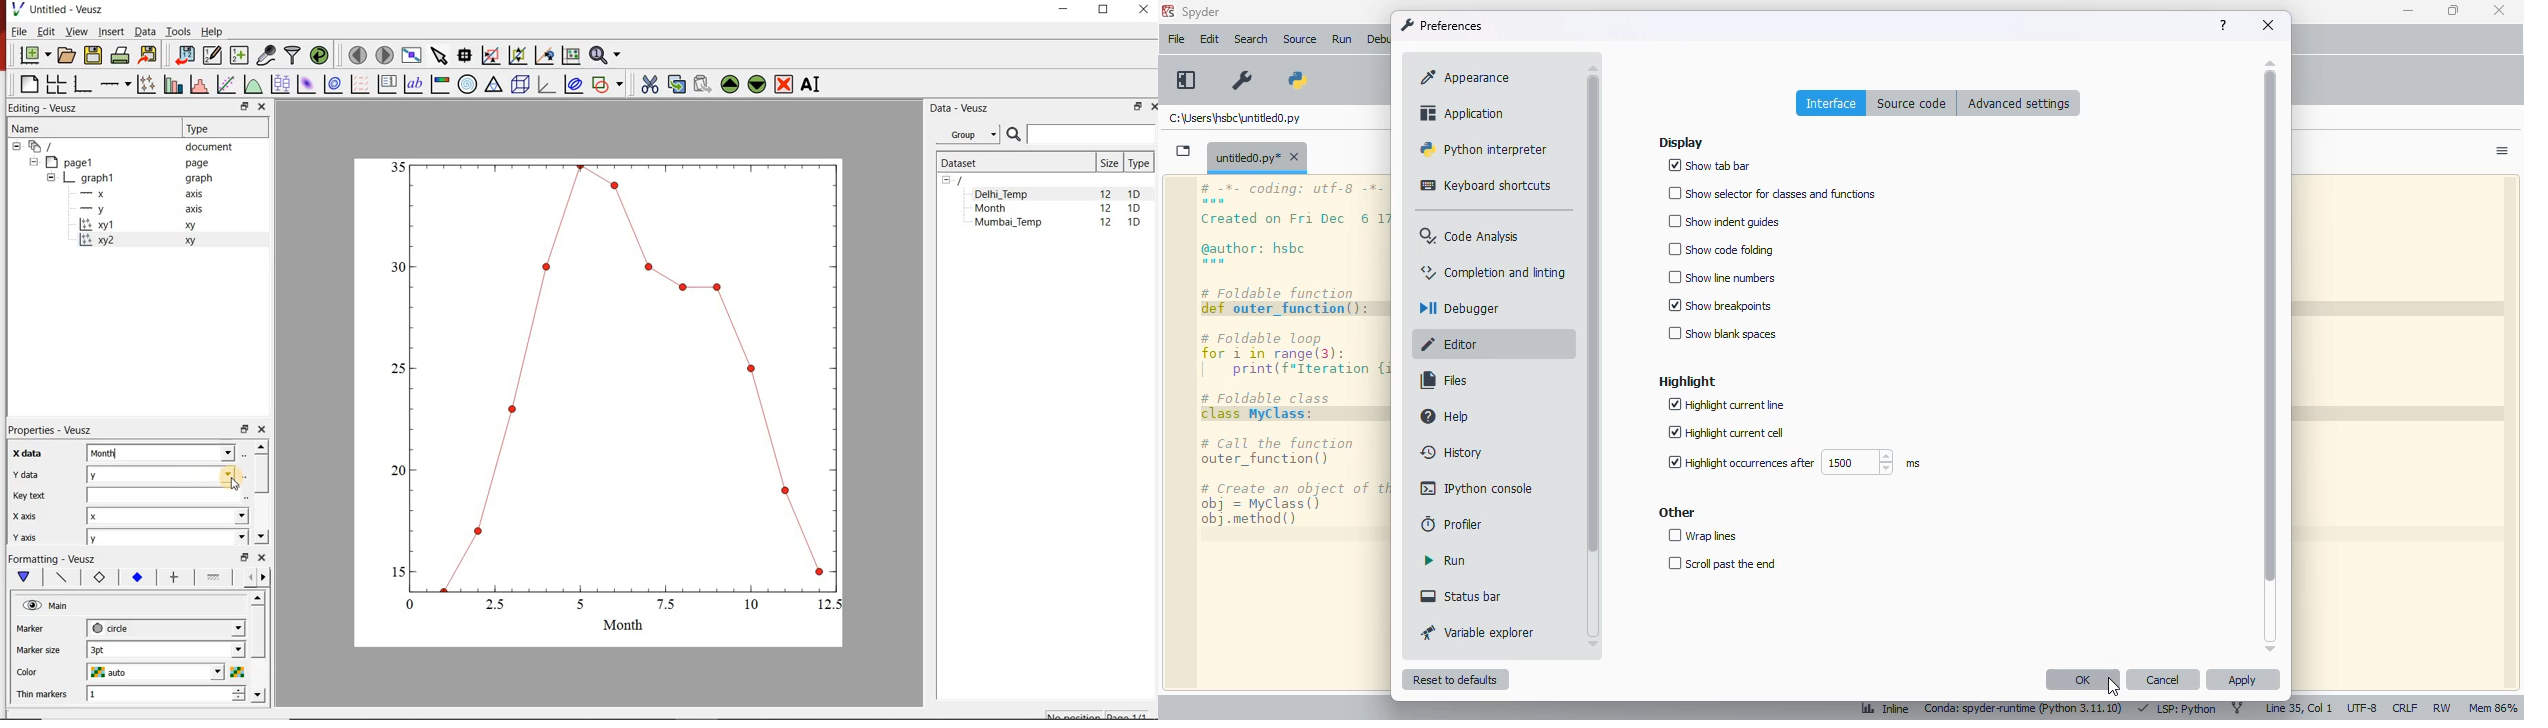 This screenshot has height=728, width=2548. What do you see at coordinates (465, 55) in the screenshot?
I see `read data points on the graph` at bounding box center [465, 55].